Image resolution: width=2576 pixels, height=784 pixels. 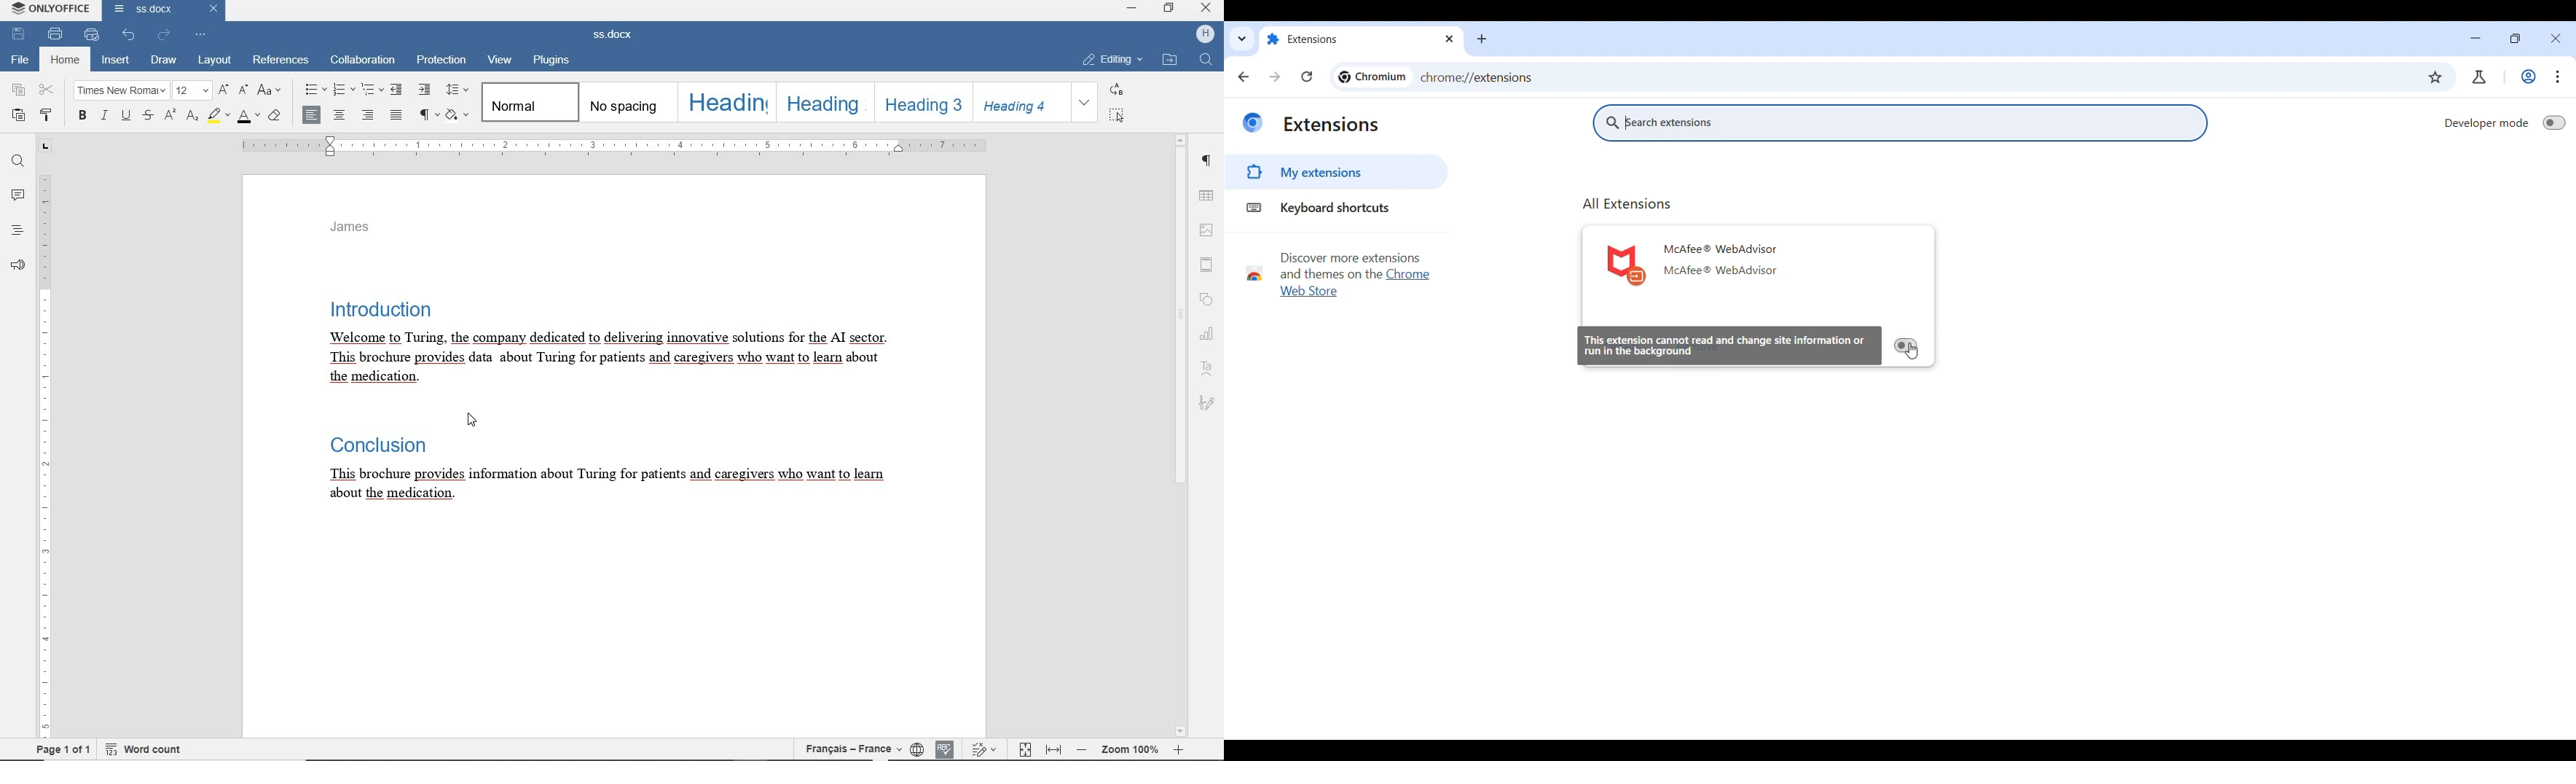 I want to click on Show interface in a smaller tab, so click(x=2515, y=38).